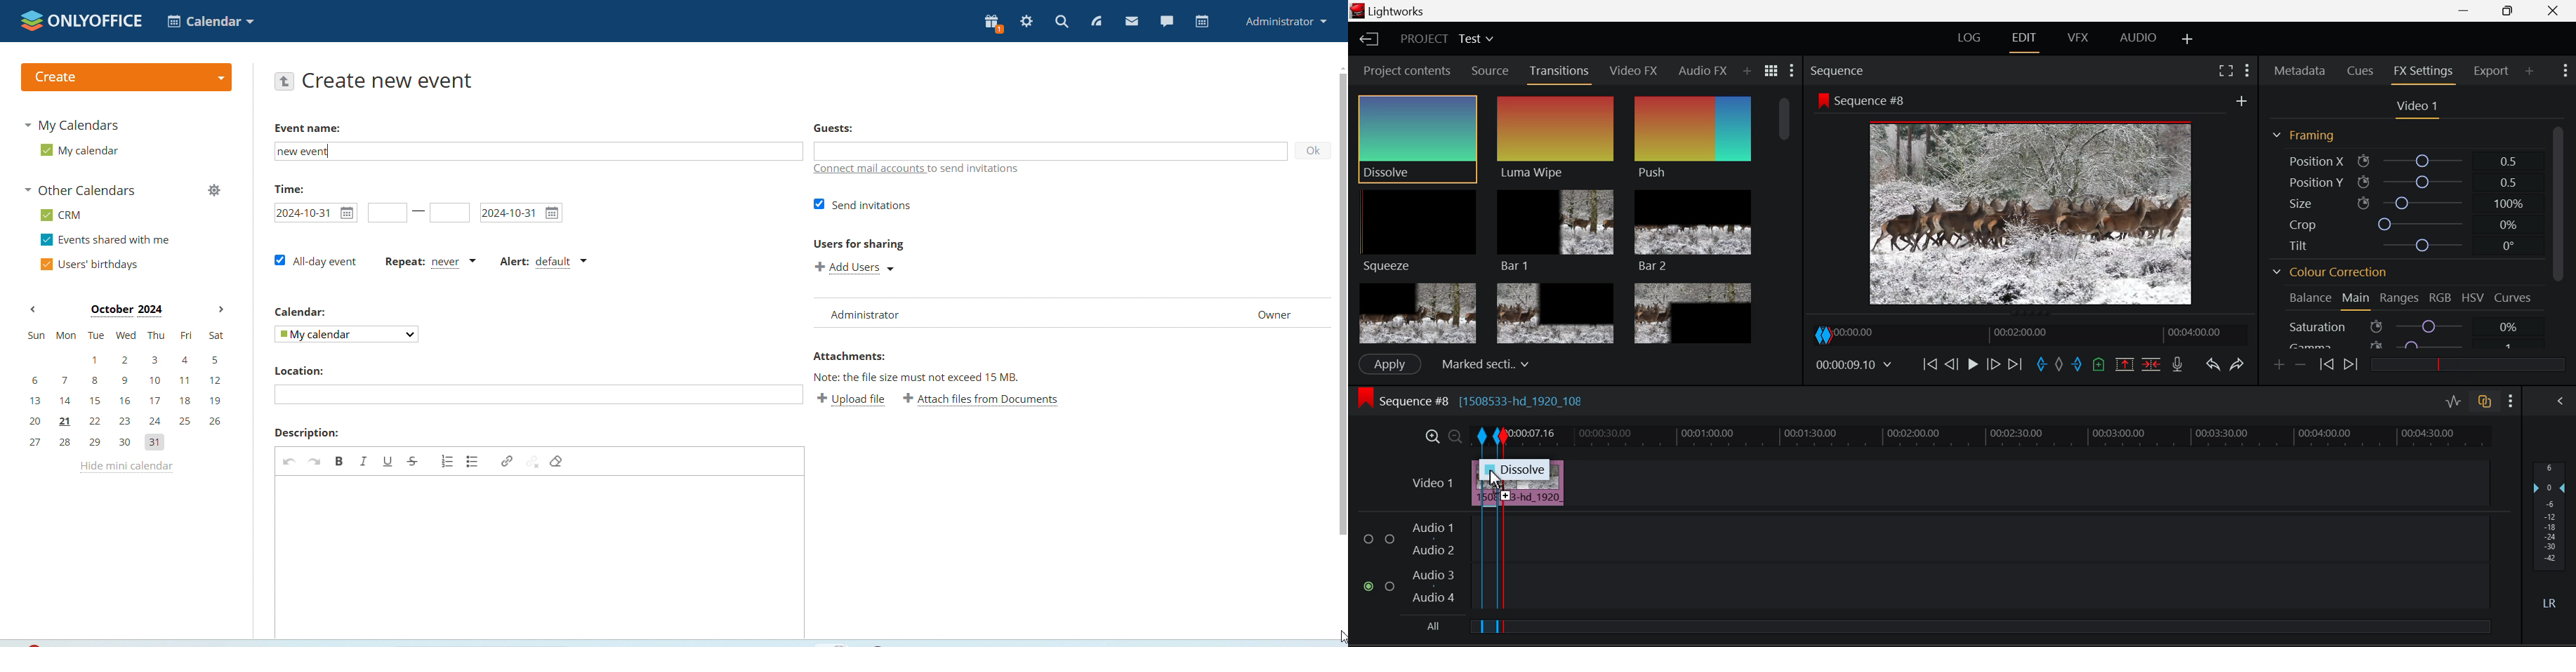 The height and width of the screenshot is (672, 2576). What do you see at coordinates (1370, 539) in the screenshot?
I see `Audio Input Checkbox` at bounding box center [1370, 539].